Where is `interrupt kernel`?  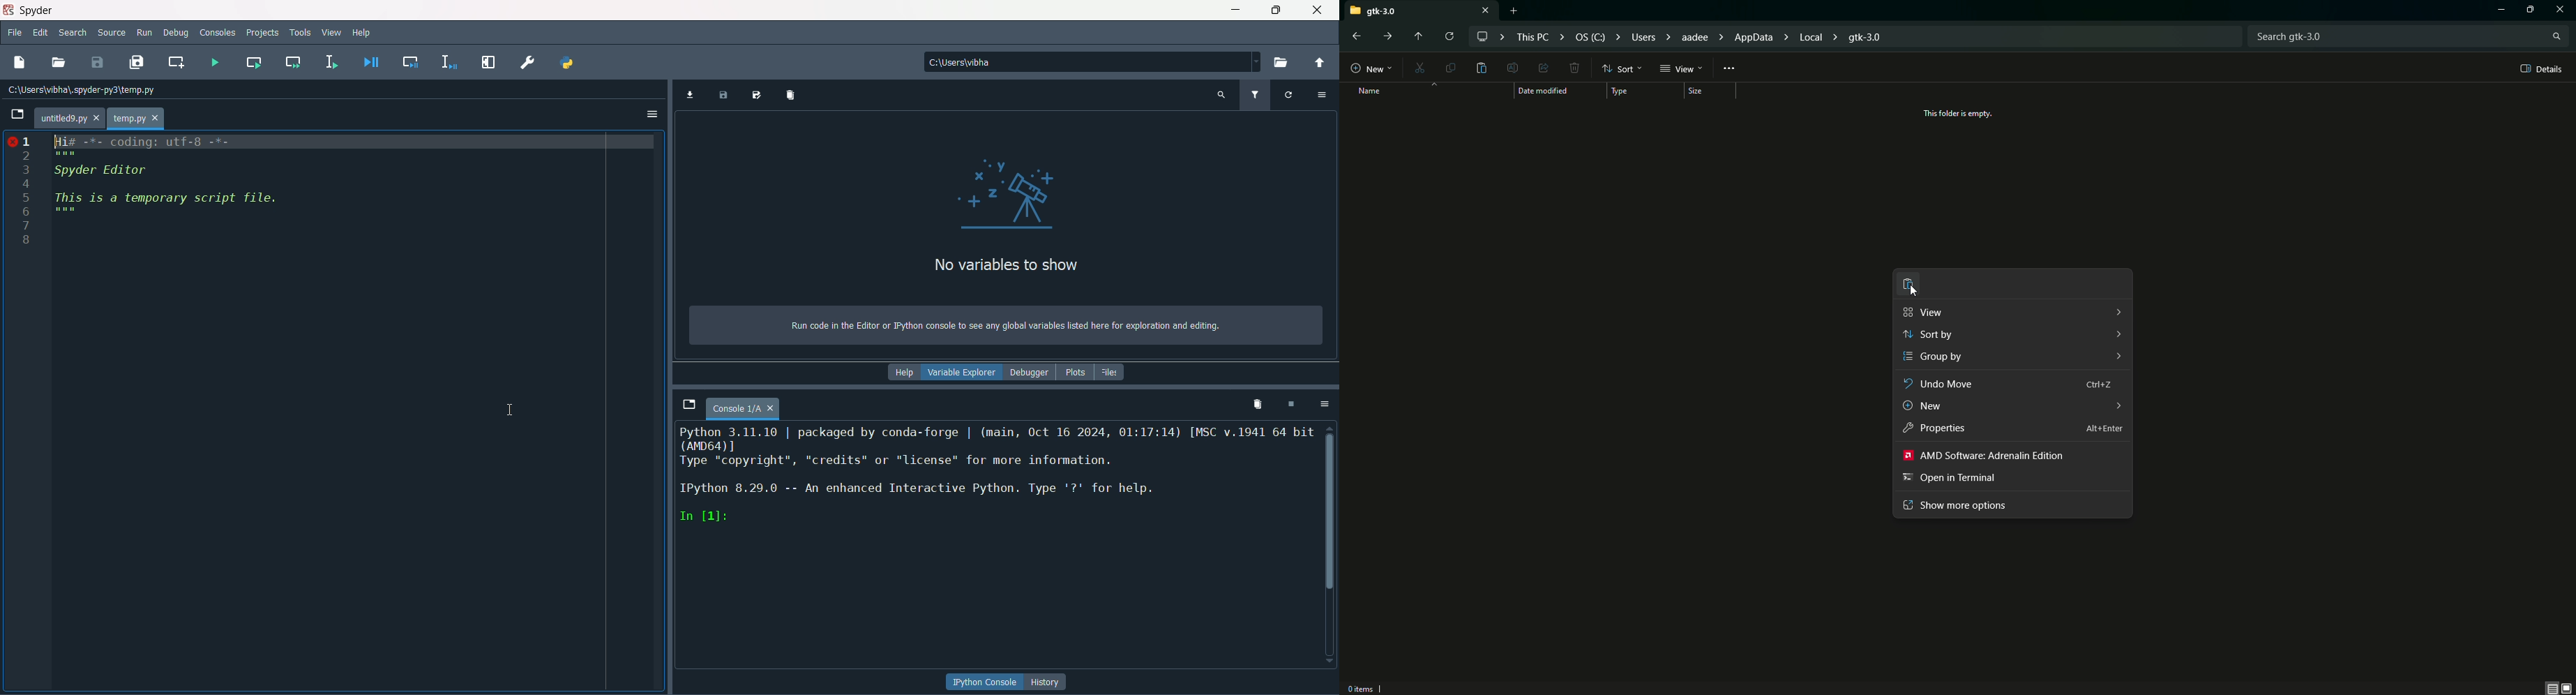
interrupt kernel is located at coordinates (1293, 405).